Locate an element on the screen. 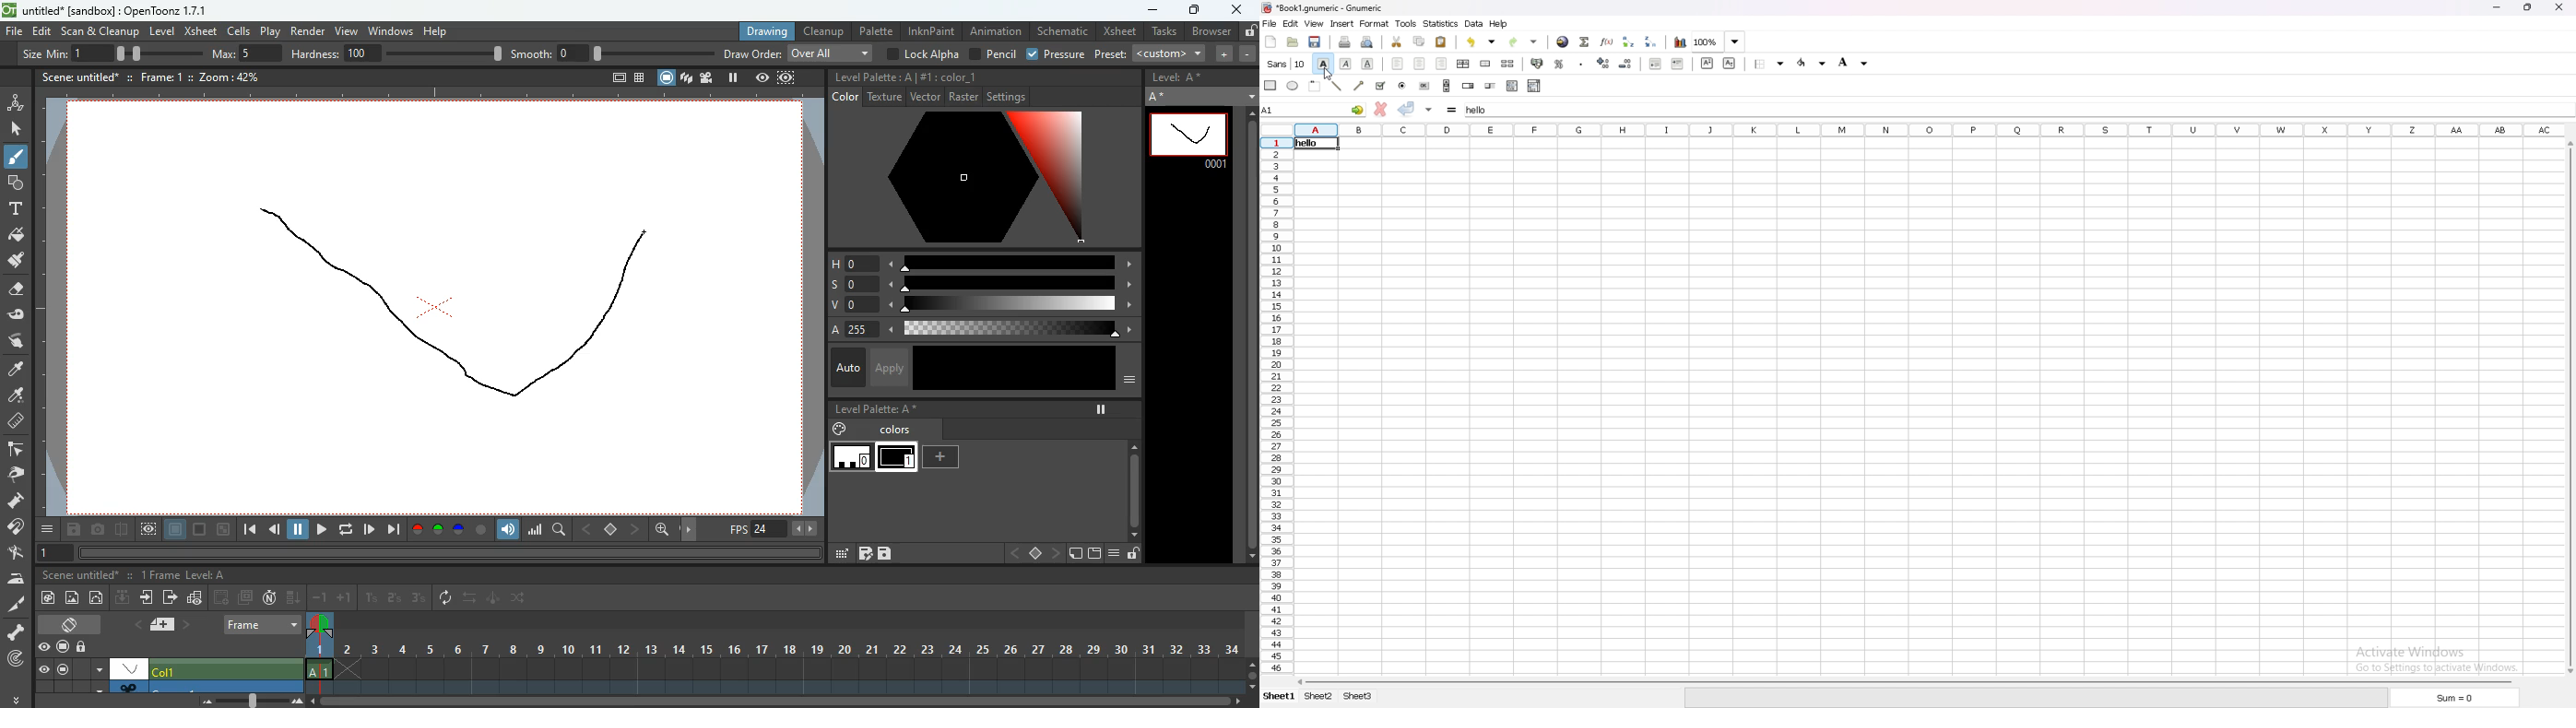 Image resolution: width=2576 pixels, height=728 pixels. decrease indent is located at coordinates (1656, 63).